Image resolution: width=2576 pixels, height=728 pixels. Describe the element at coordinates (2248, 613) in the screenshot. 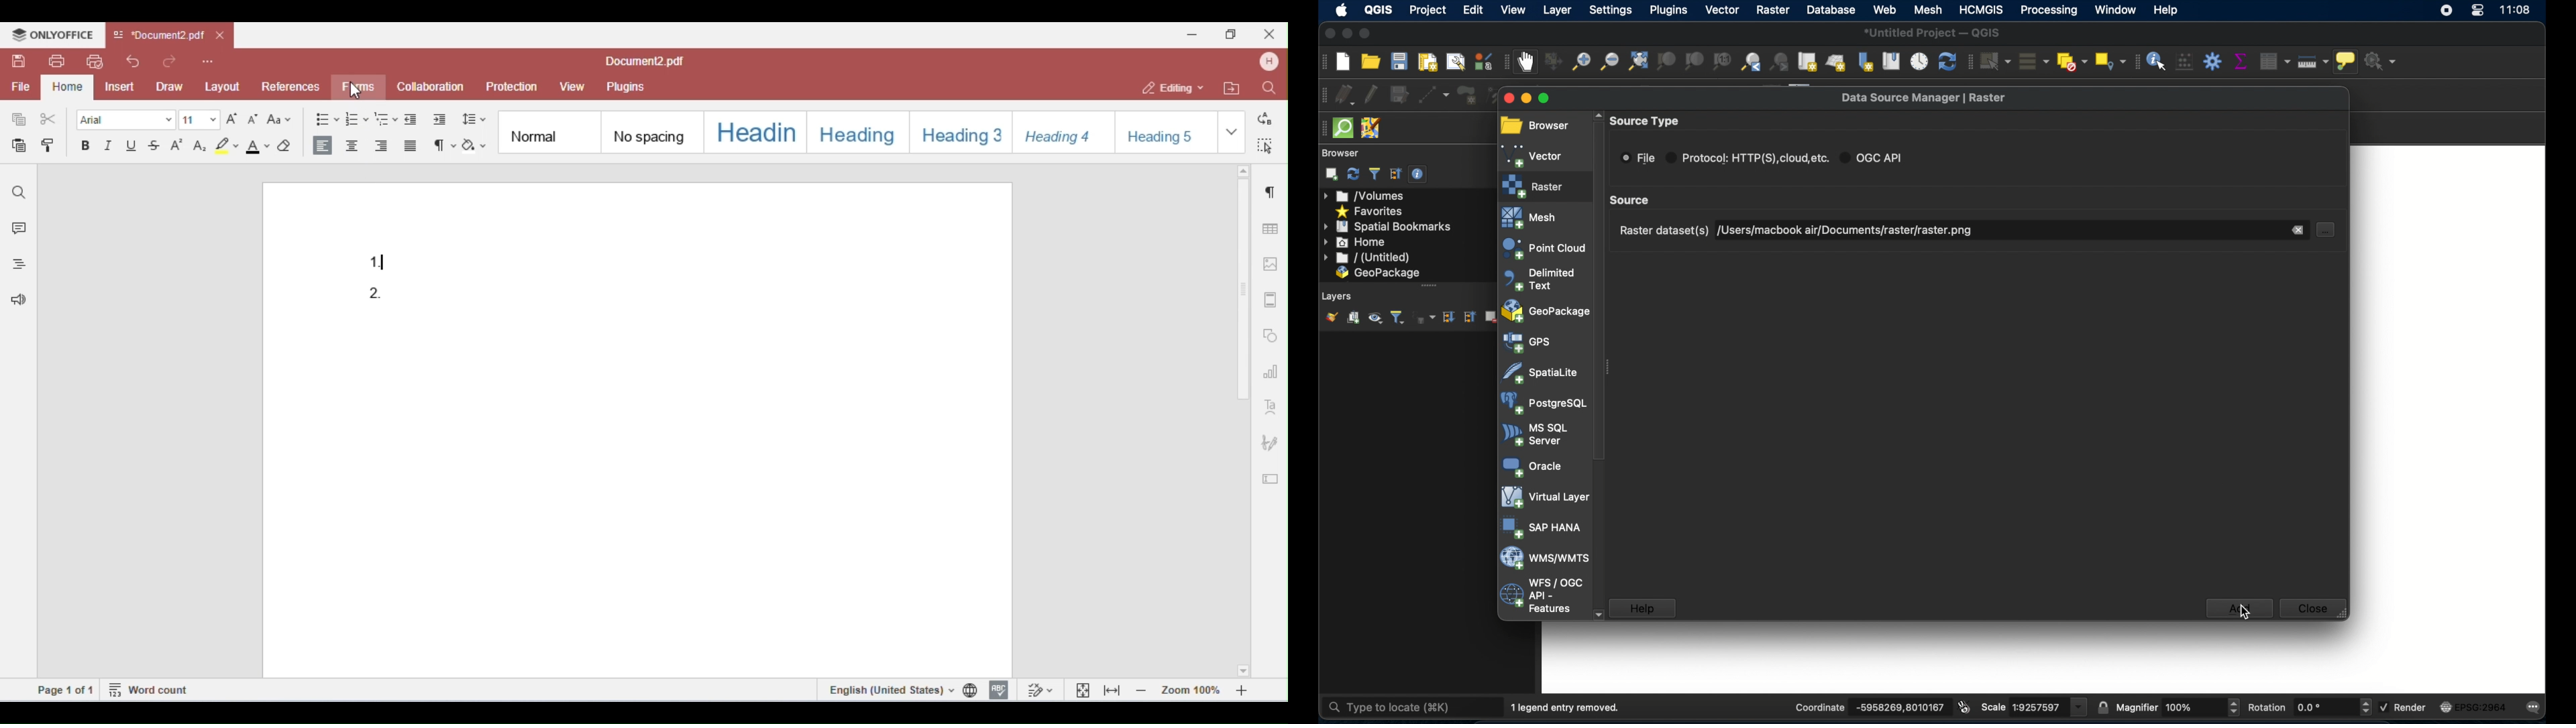

I see `cursor` at that location.